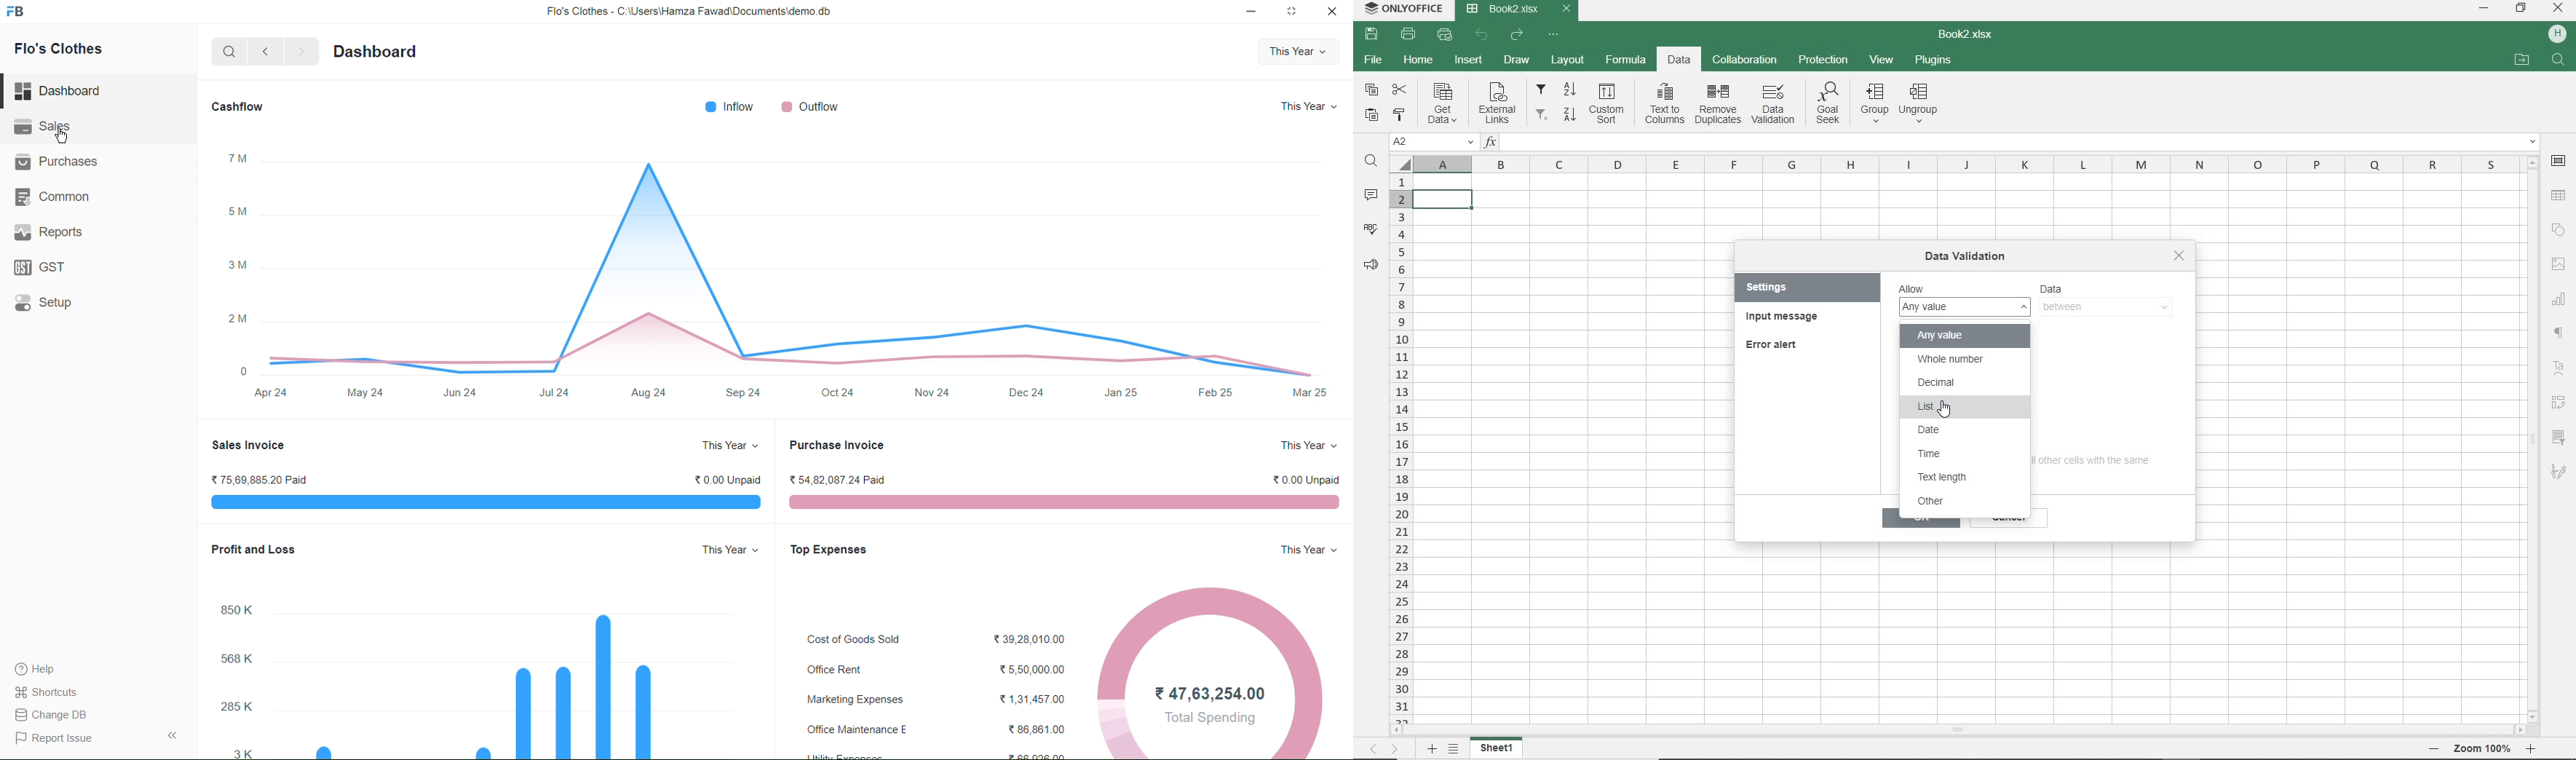 This screenshot has height=784, width=2576. What do you see at coordinates (1432, 143) in the screenshot?
I see `NAME MANAGER` at bounding box center [1432, 143].